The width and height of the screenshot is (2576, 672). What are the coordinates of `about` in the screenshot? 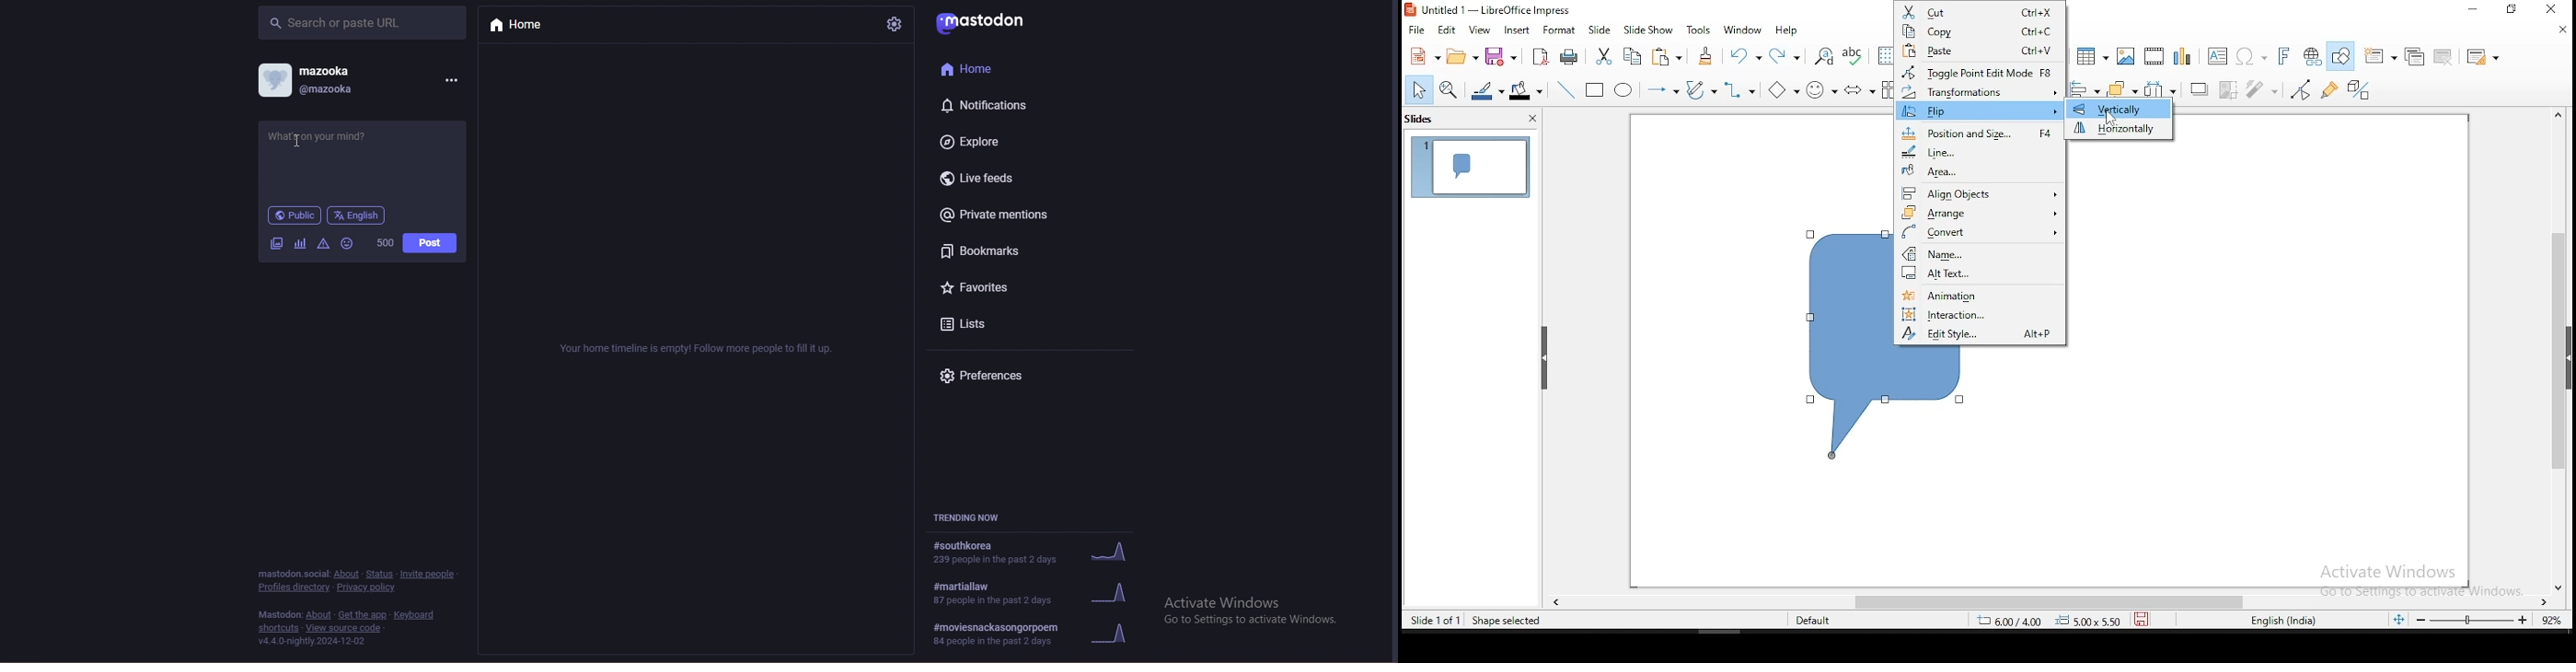 It's located at (318, 615).